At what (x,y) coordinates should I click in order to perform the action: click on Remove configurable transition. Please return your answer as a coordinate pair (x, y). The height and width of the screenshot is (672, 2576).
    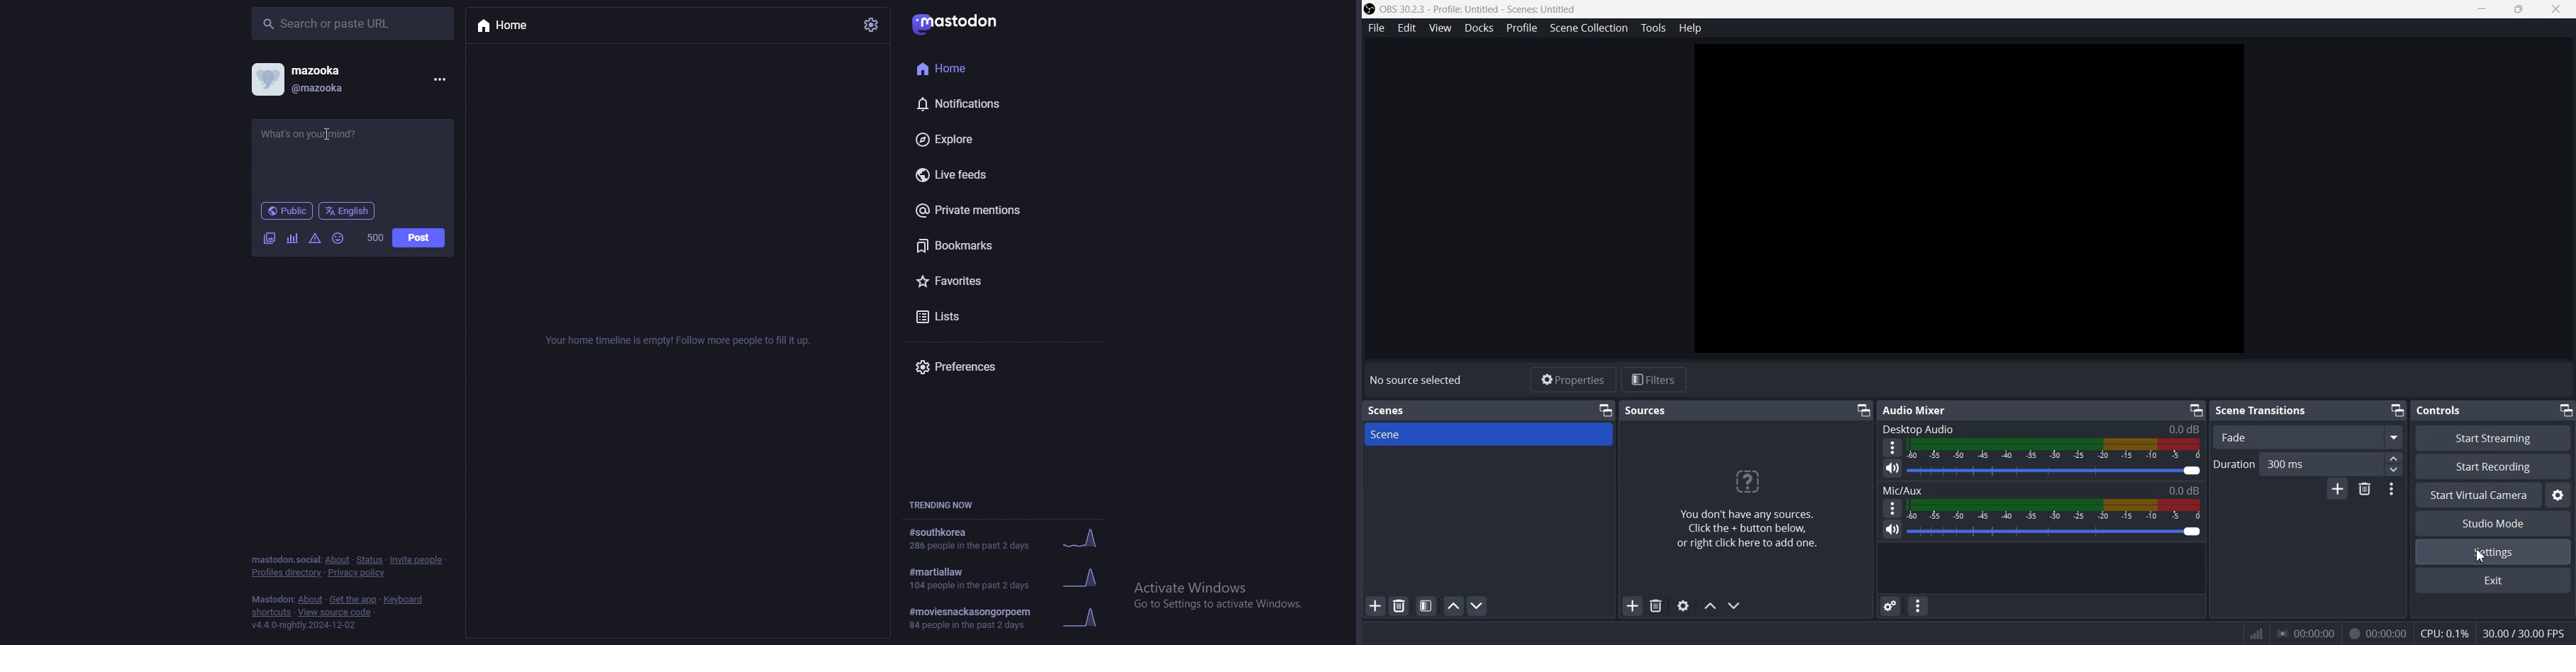
    Looking at the image, I should click on (2366, 489).